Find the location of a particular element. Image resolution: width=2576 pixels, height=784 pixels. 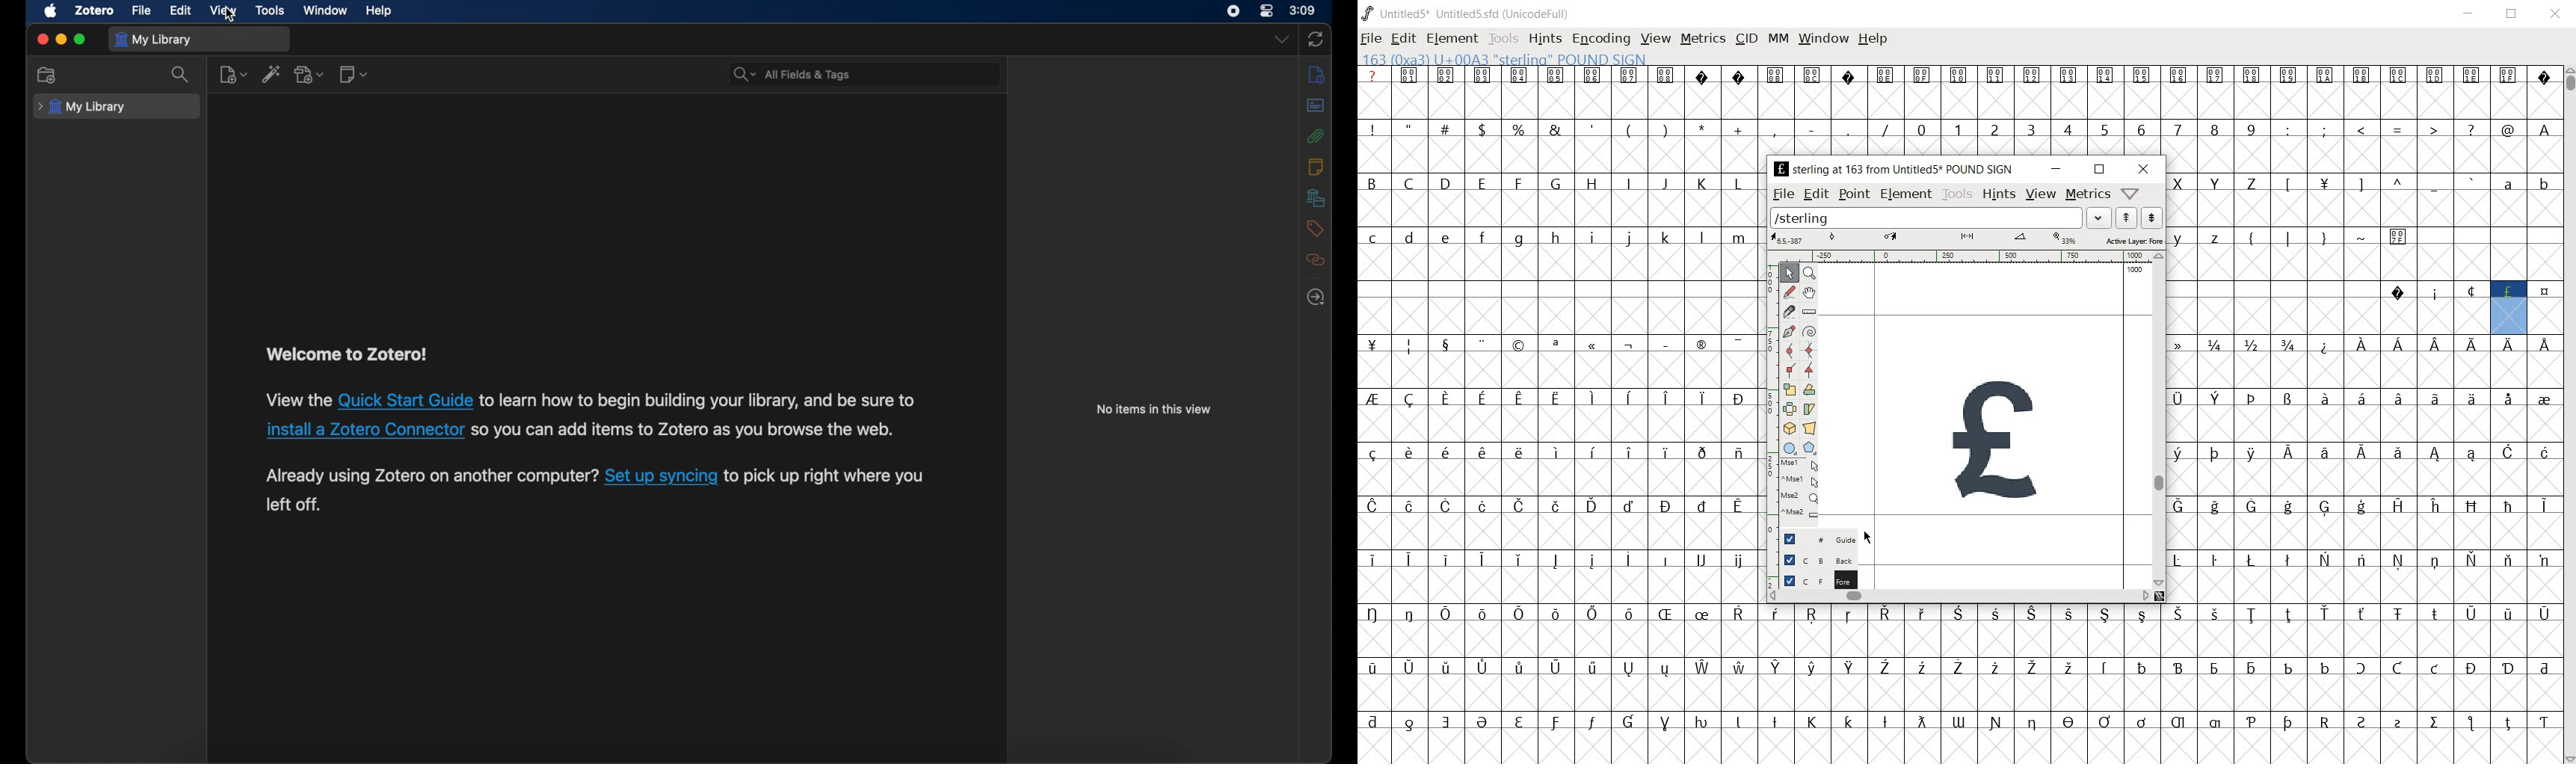

Symbol is located at coordinates (1375, 453).